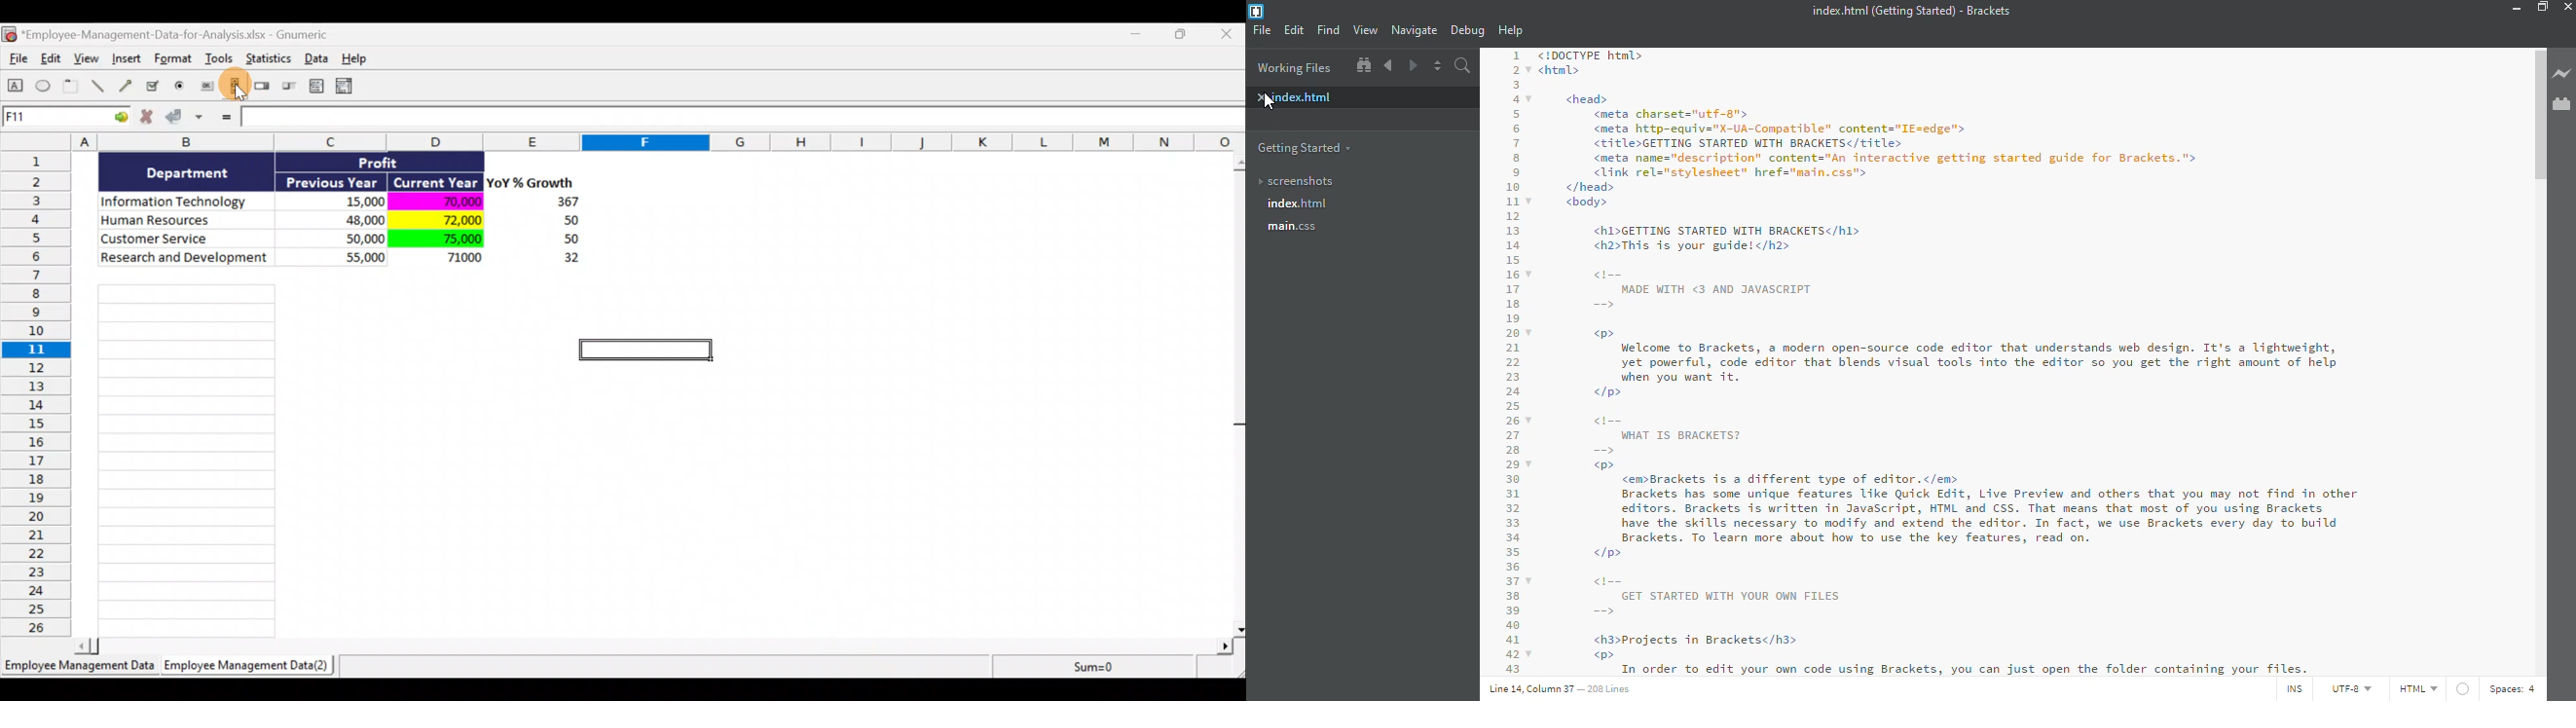 The image size is (2576, 728). I want to click on Format, so click(175, 61).